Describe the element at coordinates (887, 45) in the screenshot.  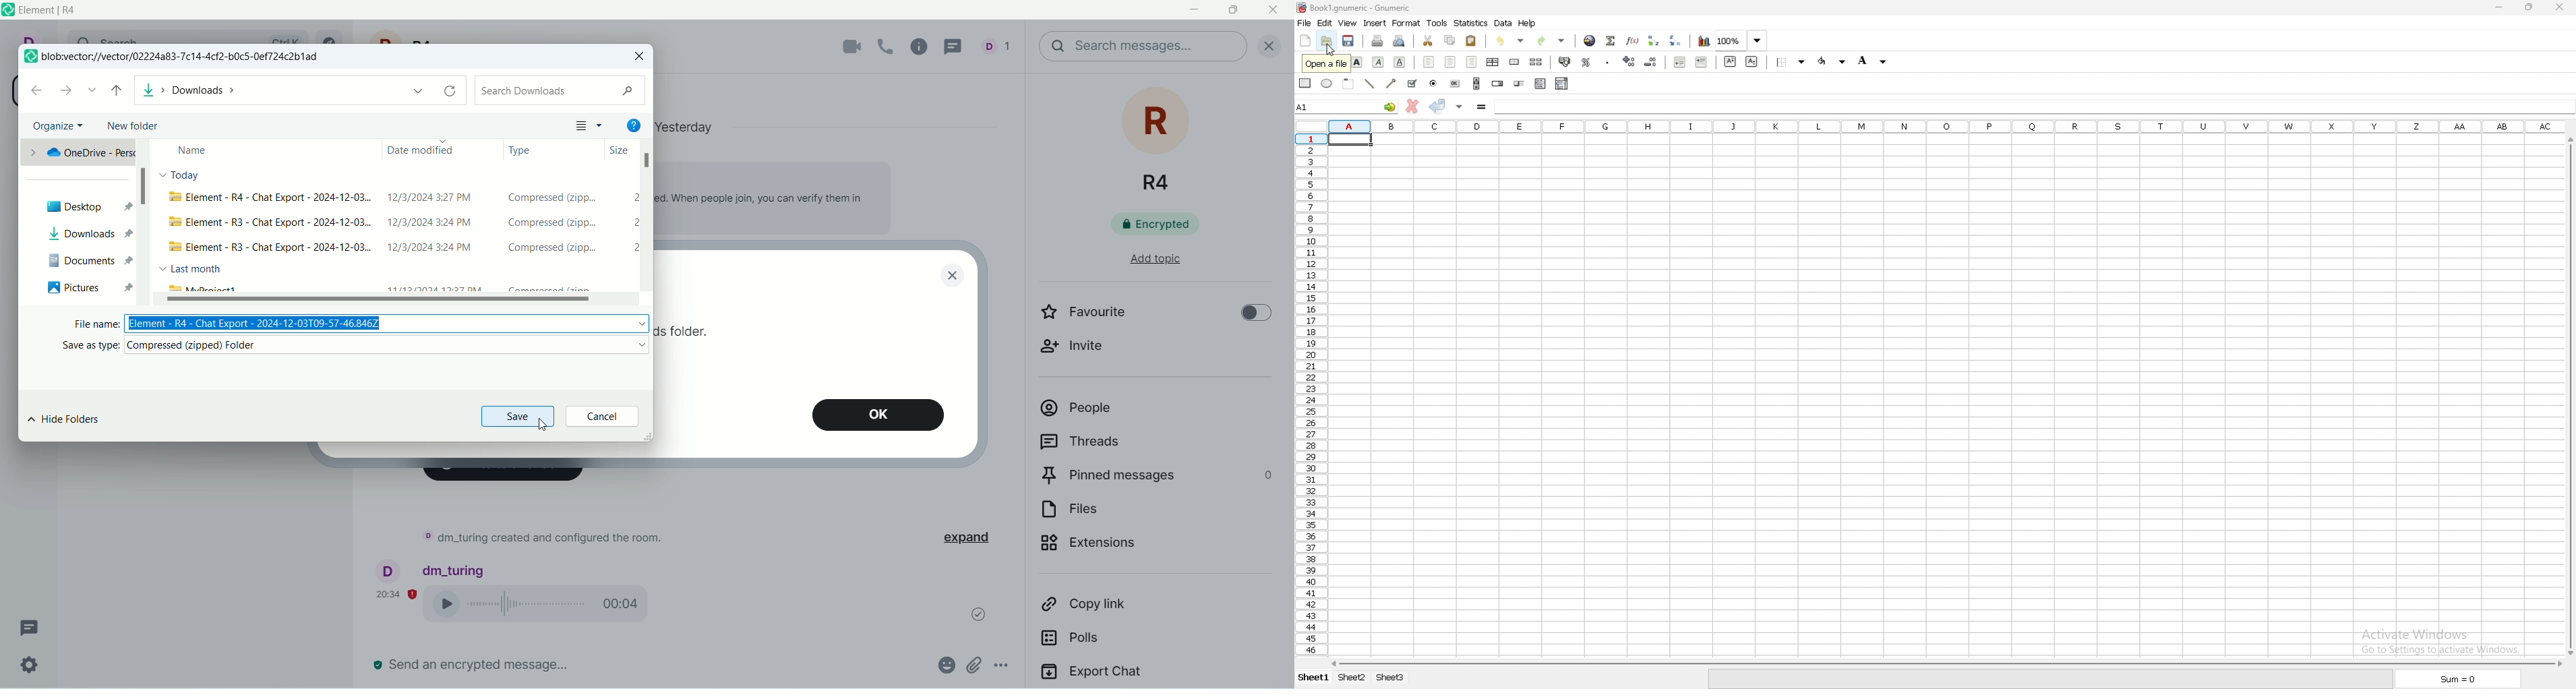
I see `voice call` at that location.